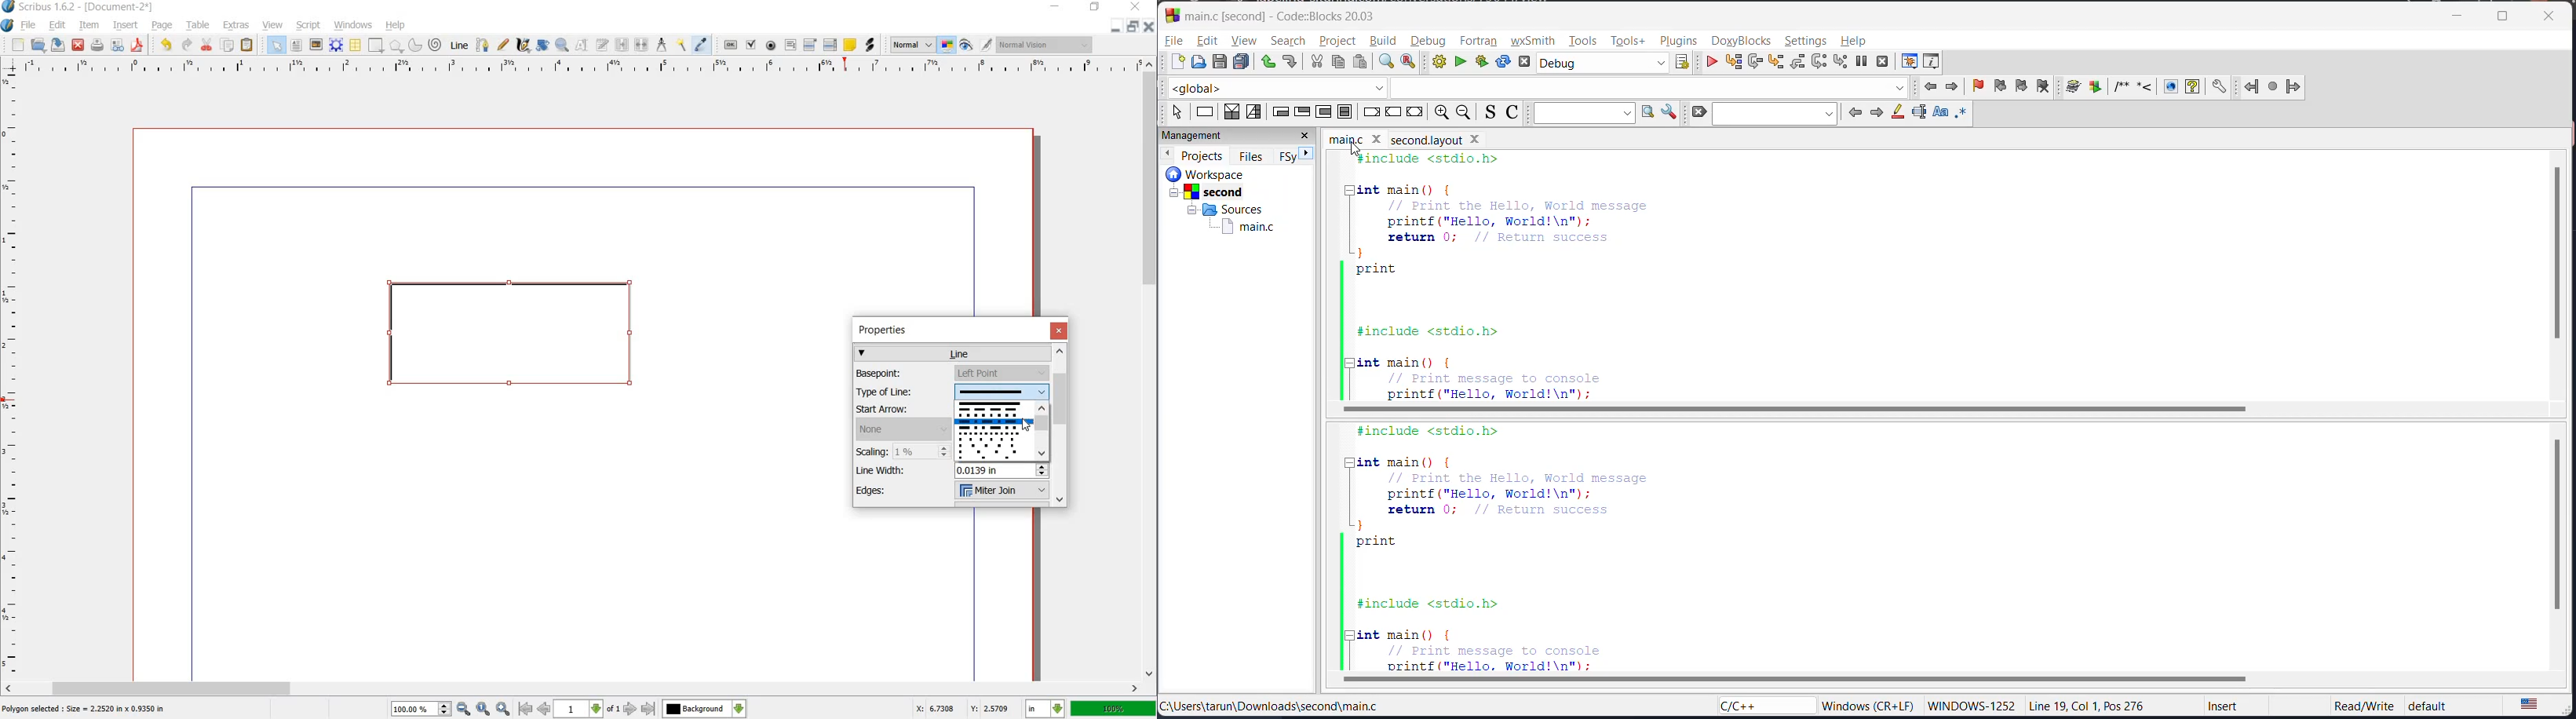 This screenshot has width=2576, height=728. What do you see at coordinates (1315, 62) in the screenshot?
I see `cut` at bounding box center [1315, 62].